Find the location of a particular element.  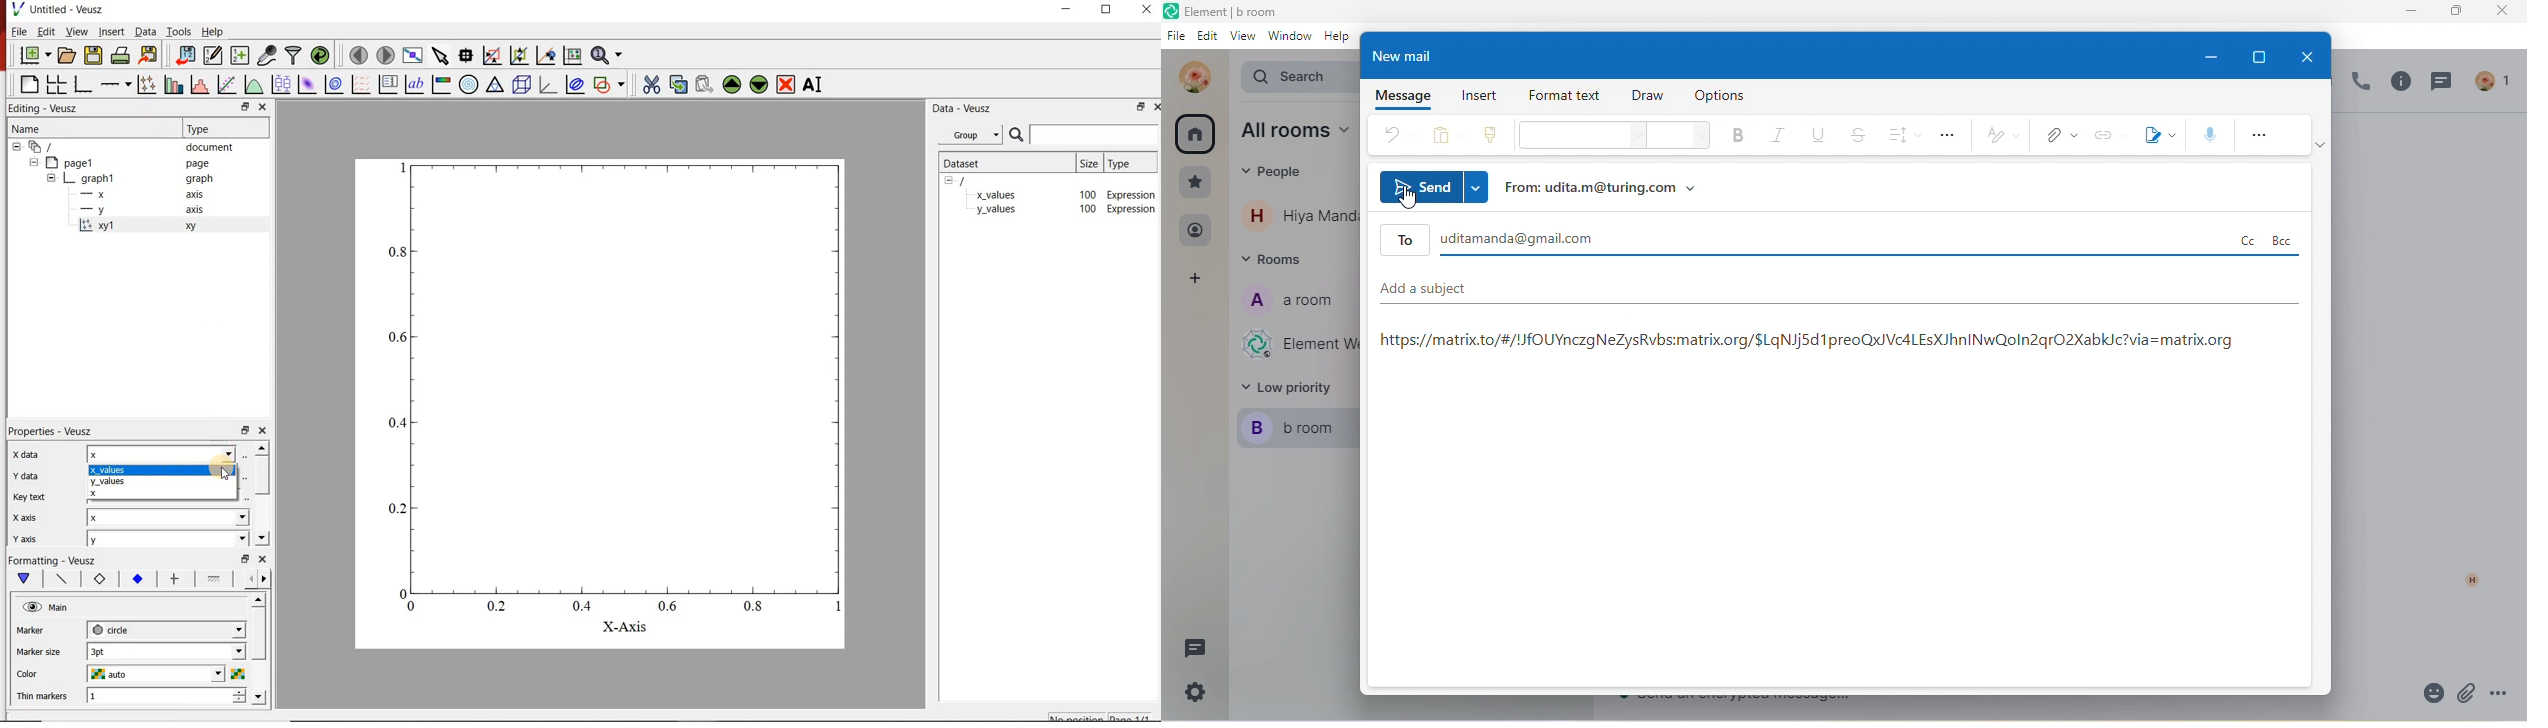

export to graphics format is located at coordinates (149, 55).